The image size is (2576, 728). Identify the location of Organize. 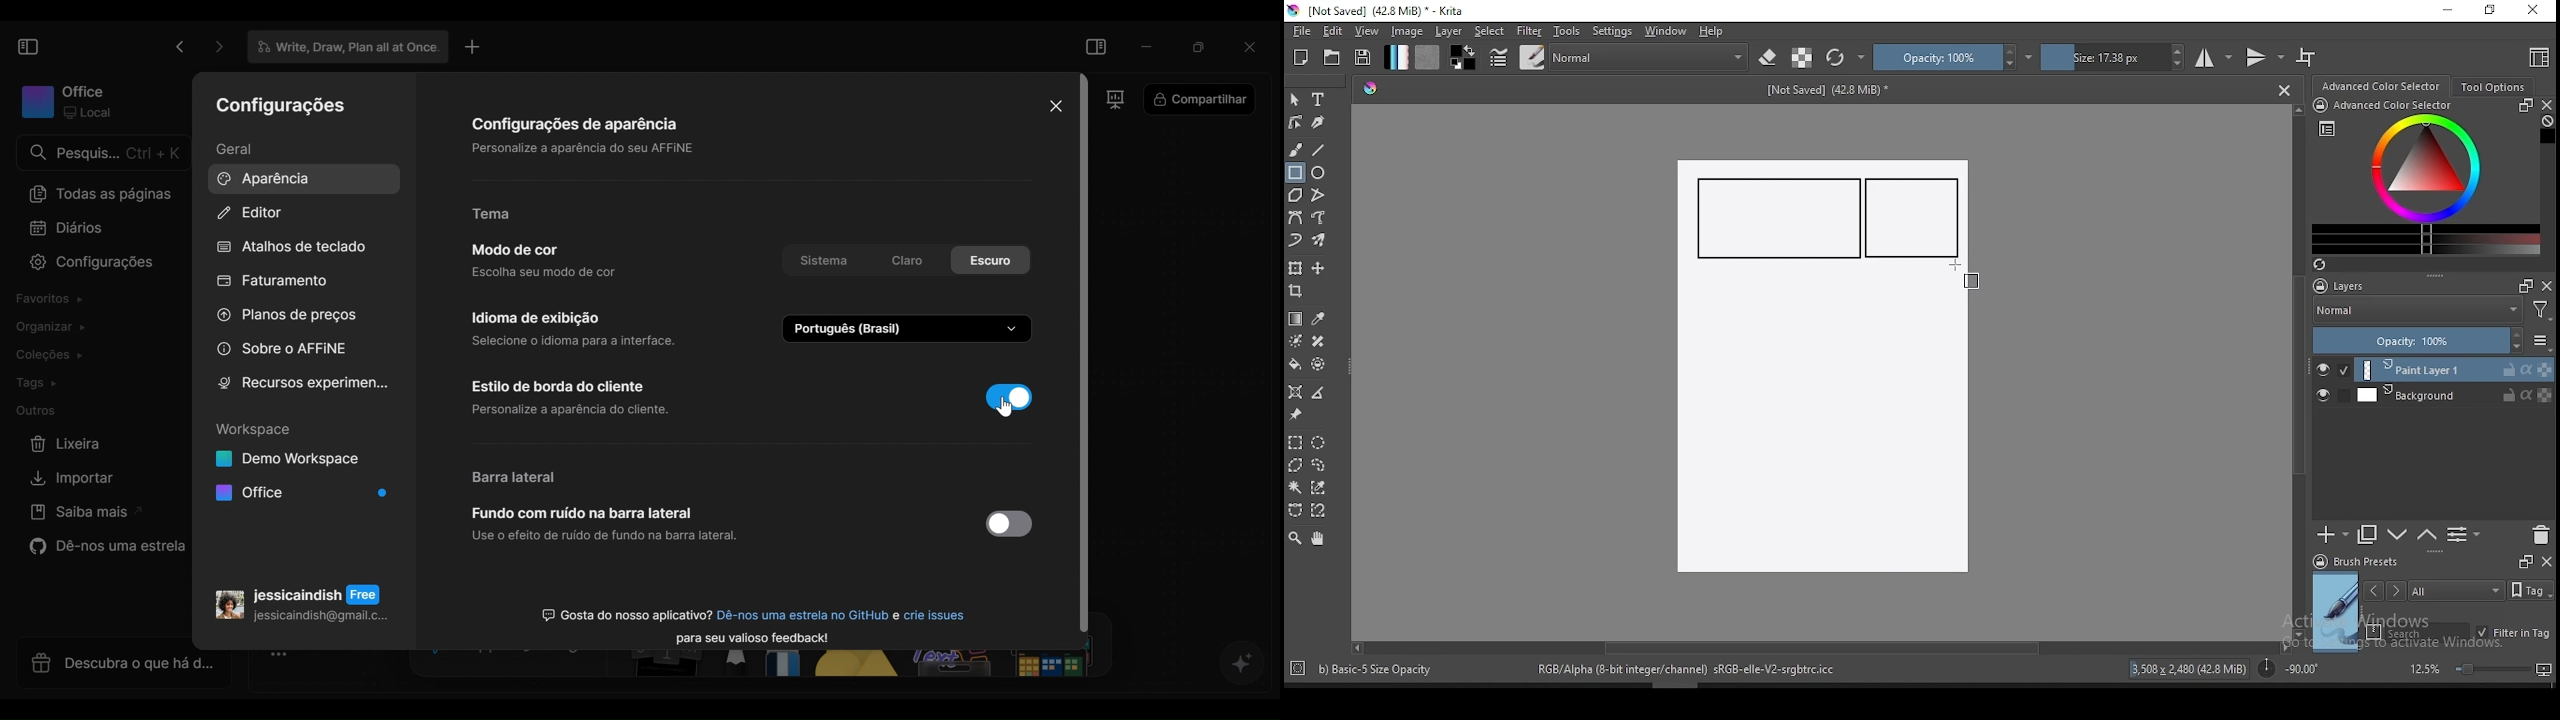
(47, 328).